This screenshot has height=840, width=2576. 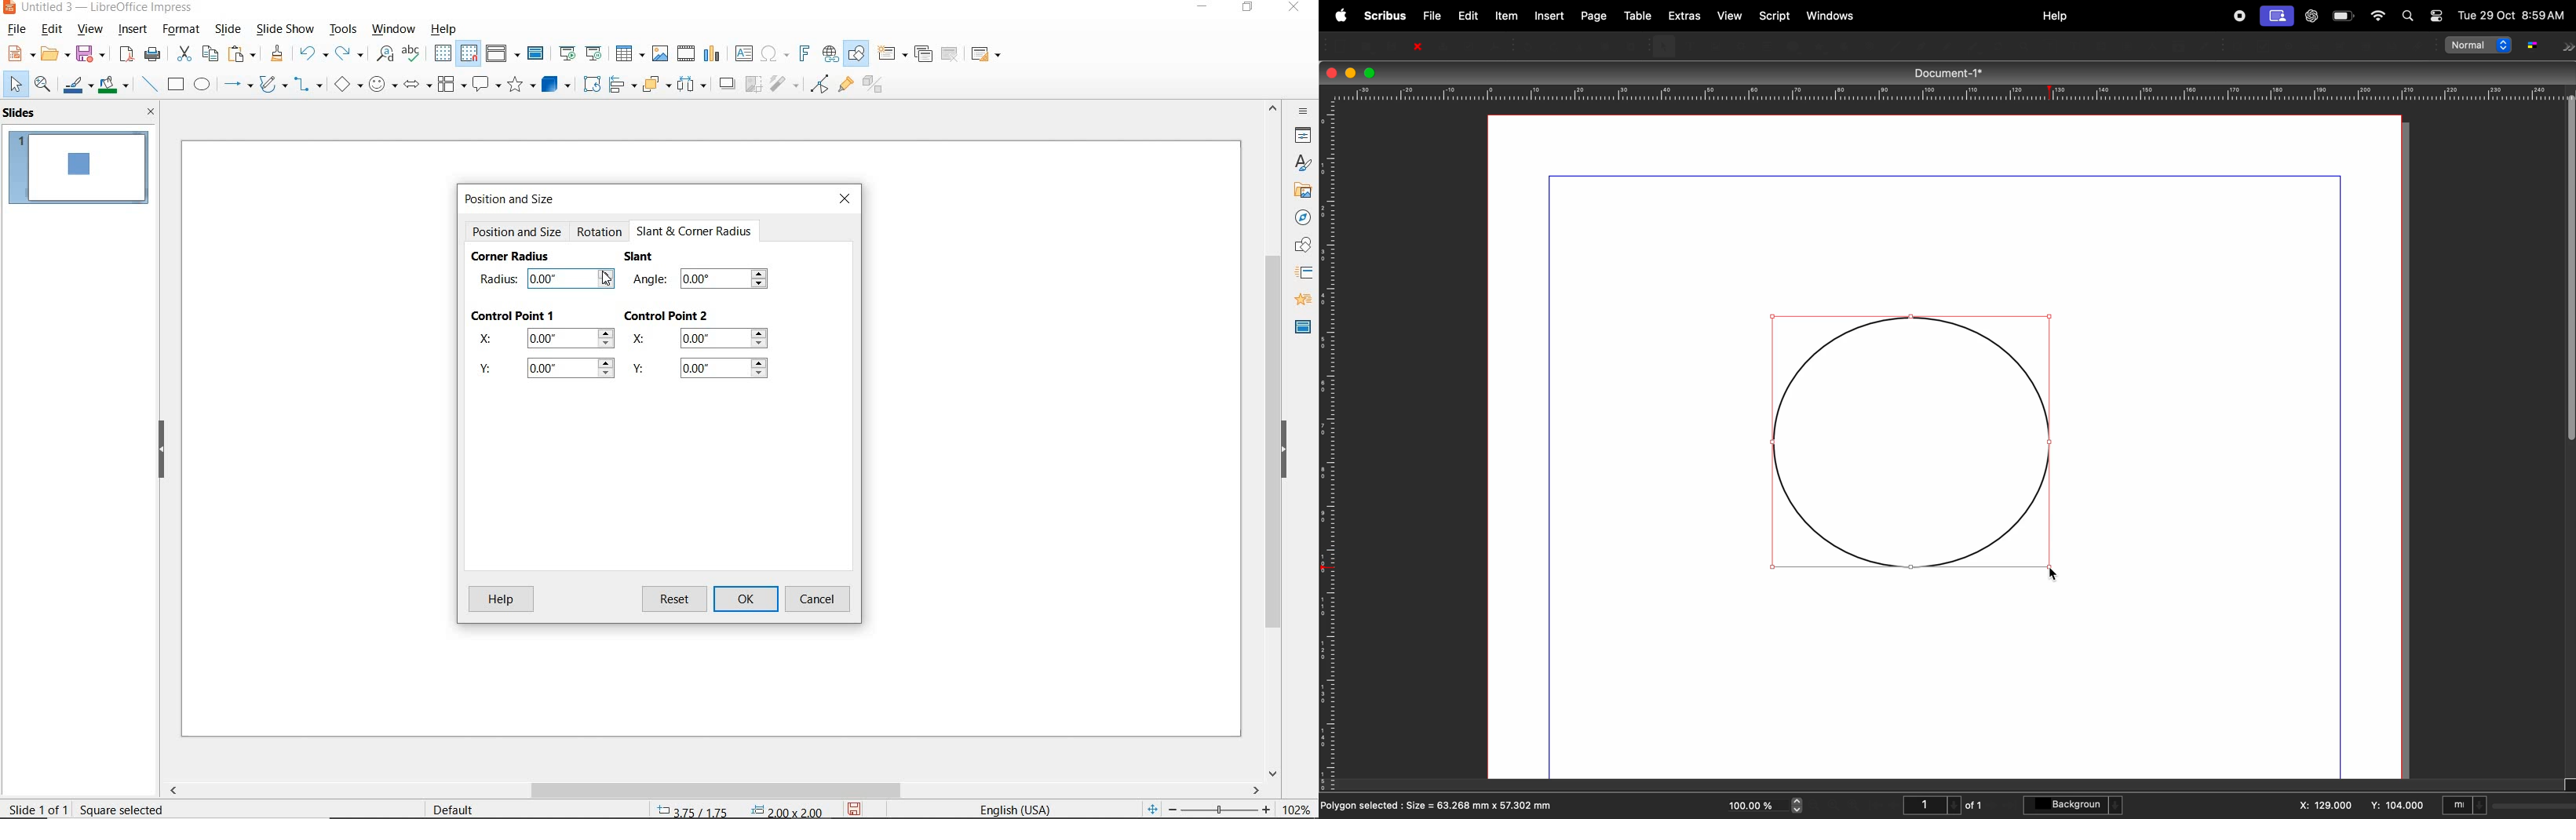 I want to click on save as PDF, so click(x=1496, y=45).